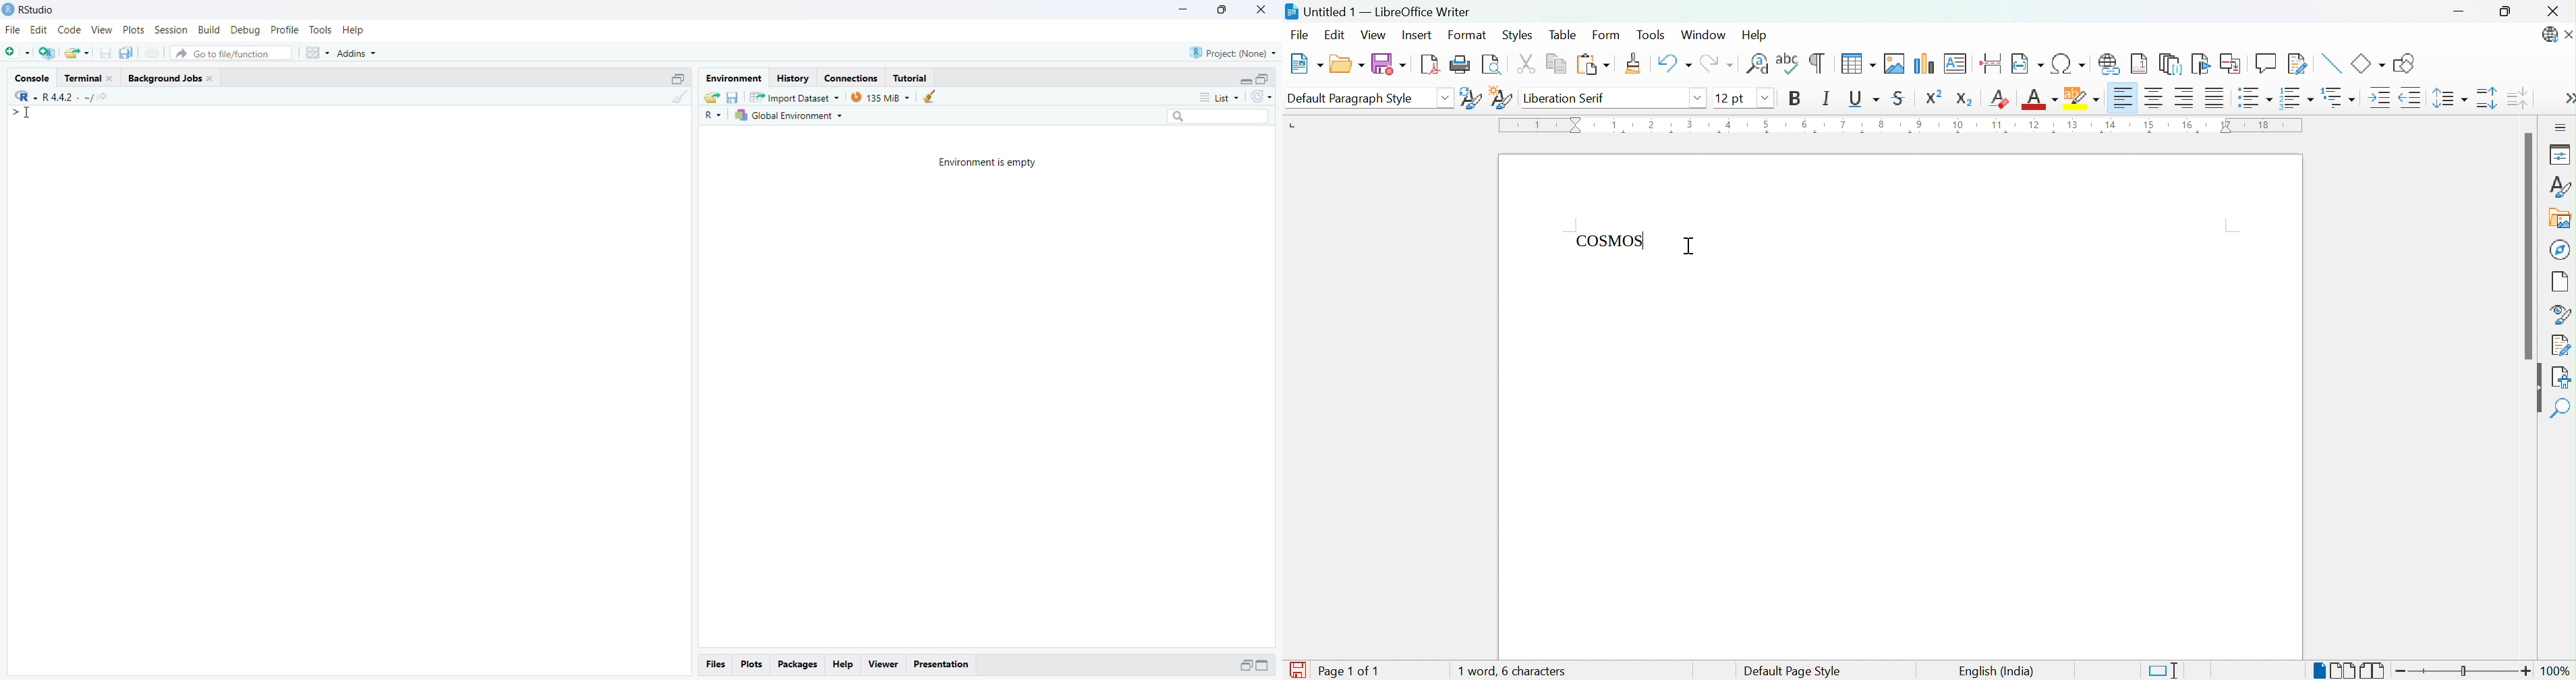 Image resolution: width=2576 pixels, height=700 pixels. Describe the element at coordinates (78, 53) in the screenshot. I see `Open an existing file (Ctrl + O)` at that location.